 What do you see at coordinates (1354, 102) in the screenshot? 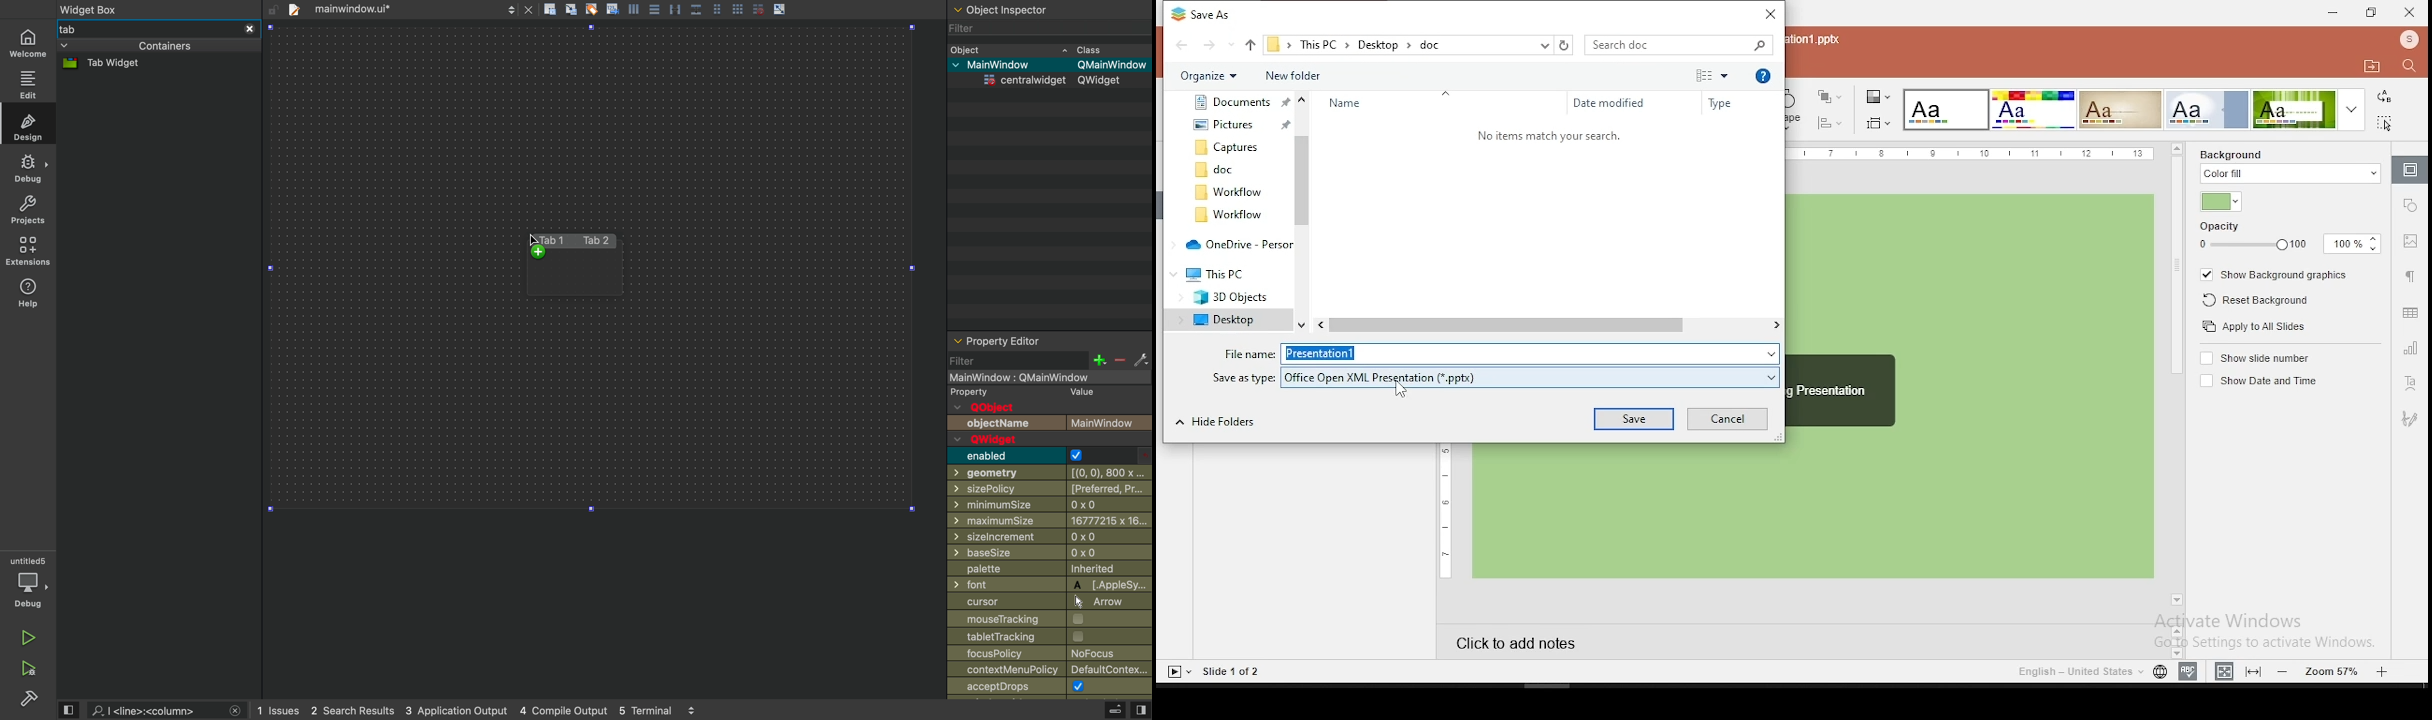
I see `Name` at bounding box center [1354, 102].